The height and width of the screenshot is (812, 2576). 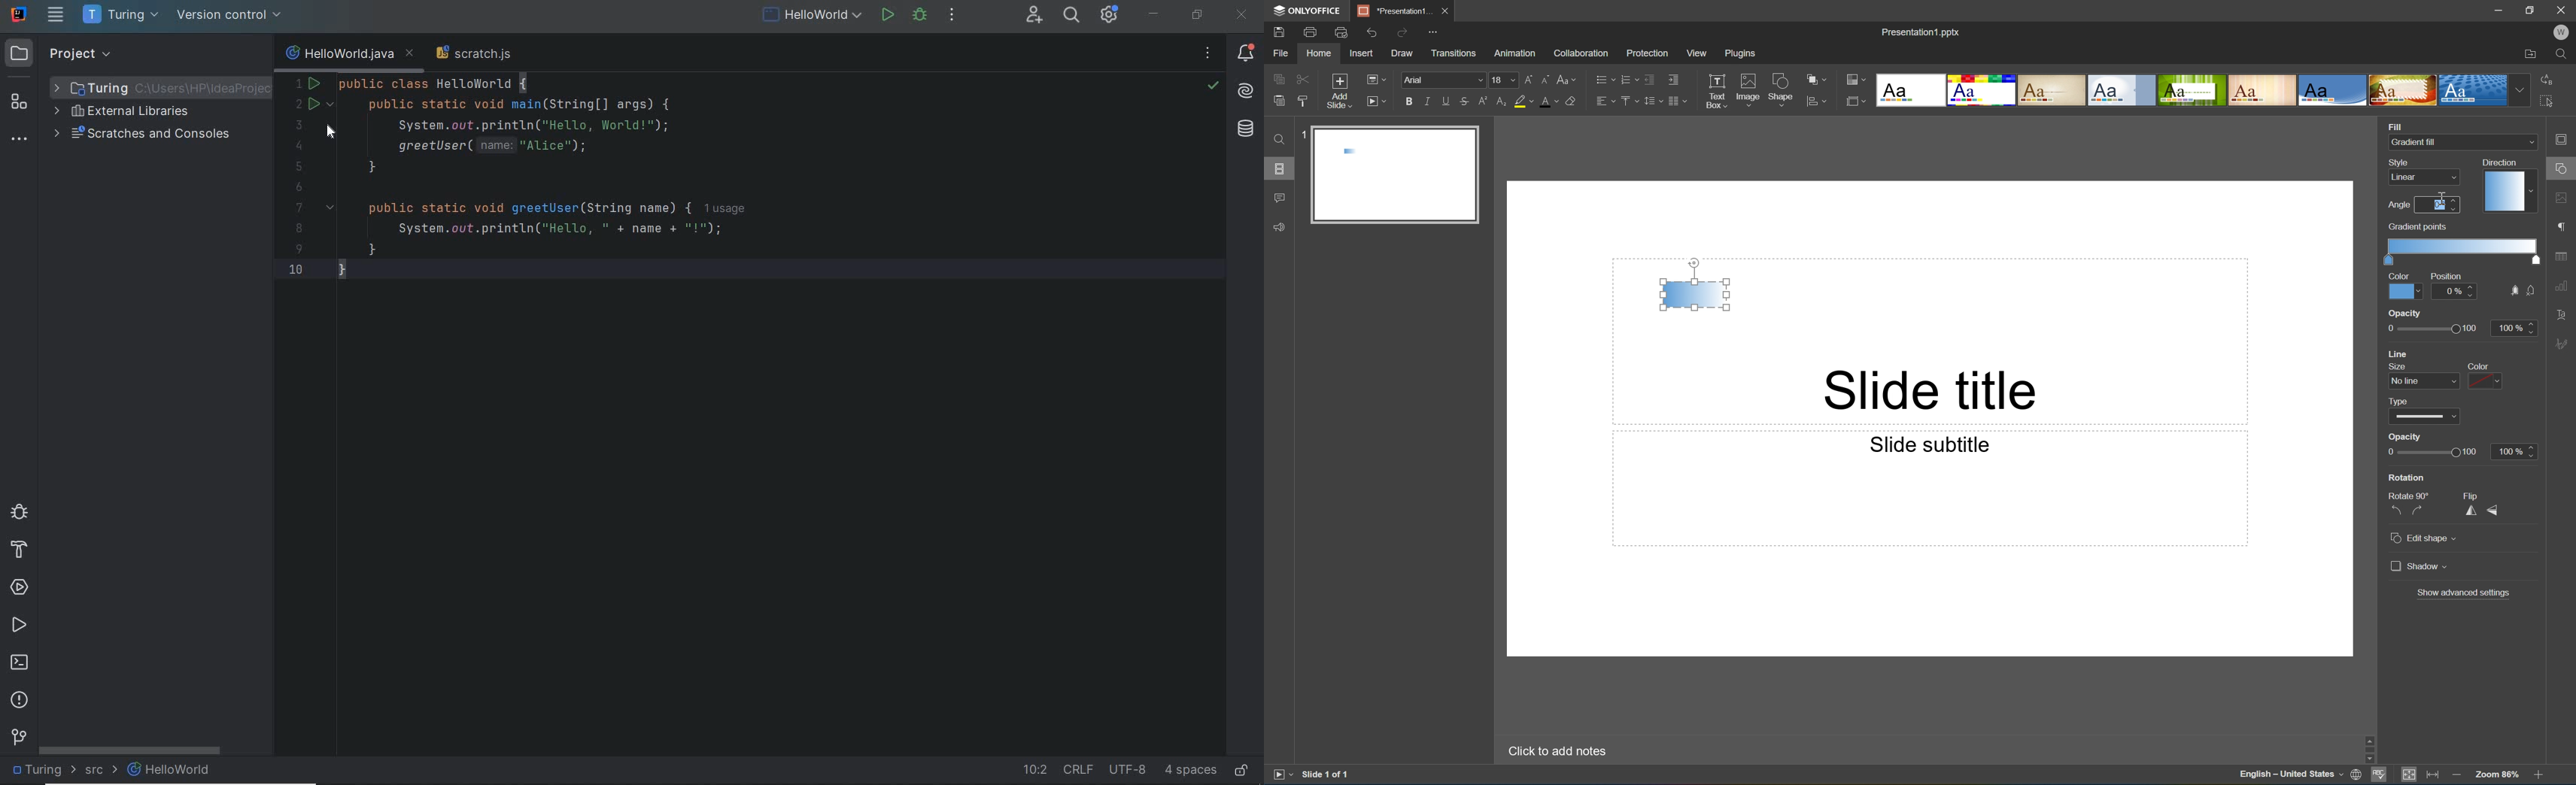 I want to click on paragraph settings, so click(x=2564, y=225).